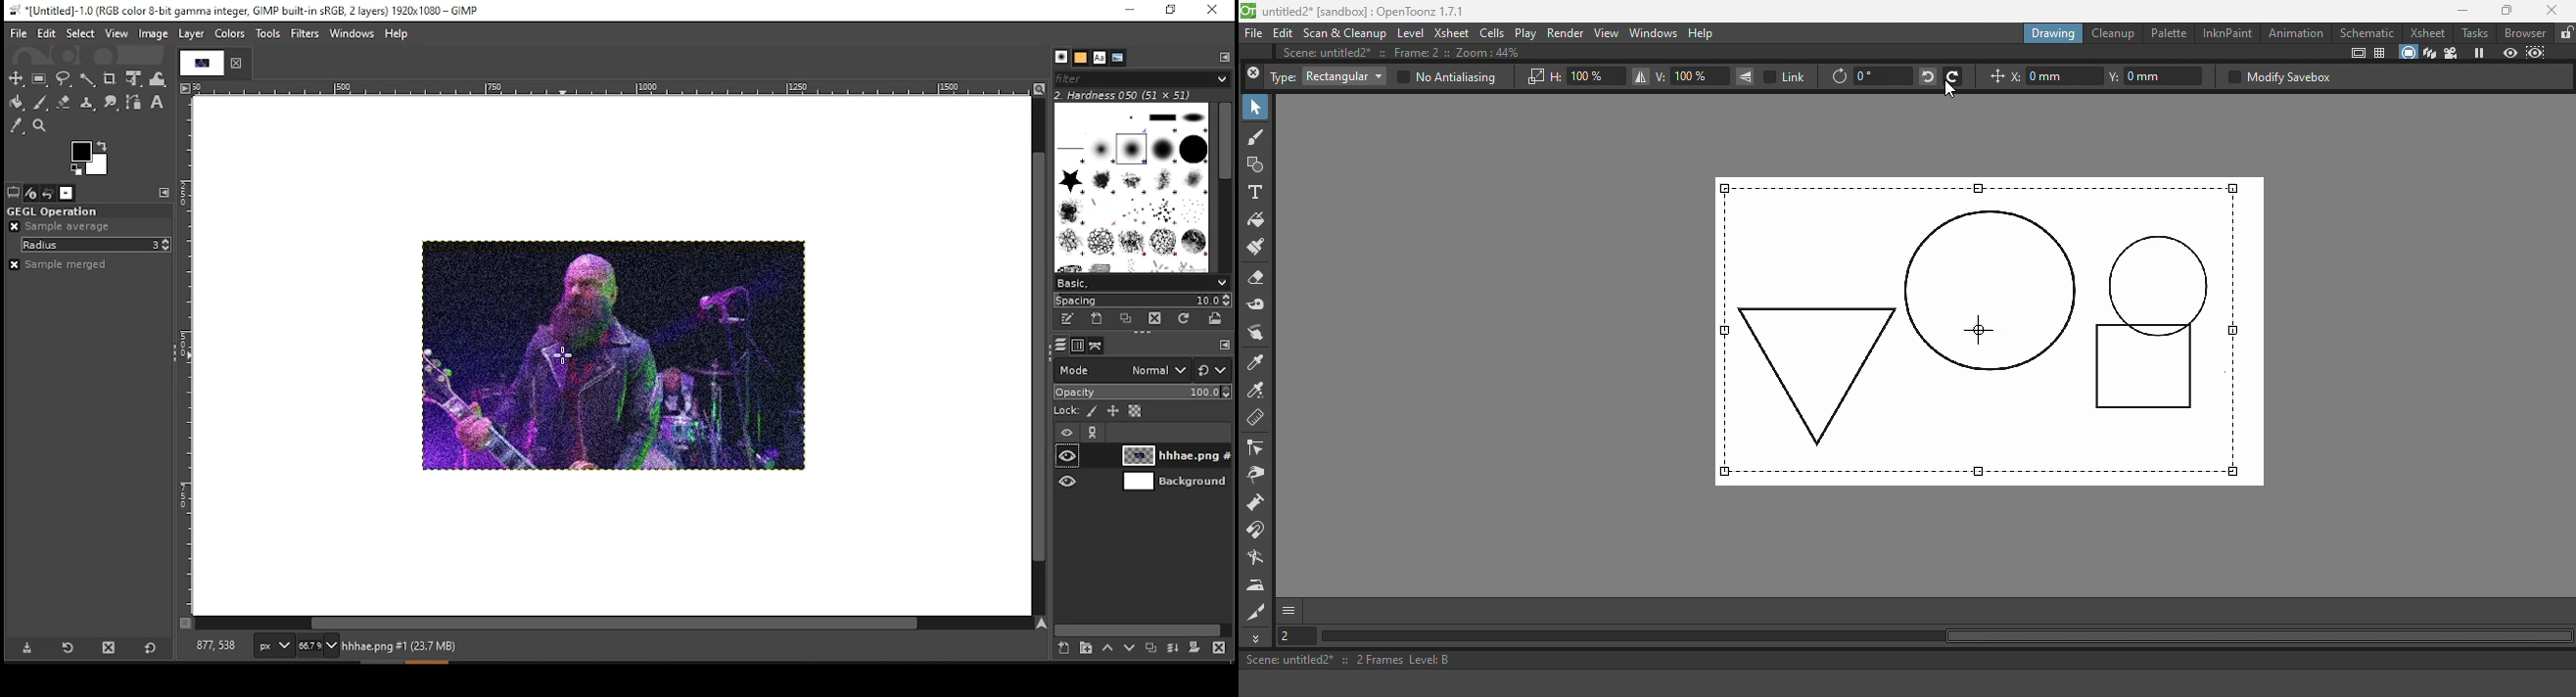 The image size is (2576, 700). I want to click on zoom tool, so click(41, 128).